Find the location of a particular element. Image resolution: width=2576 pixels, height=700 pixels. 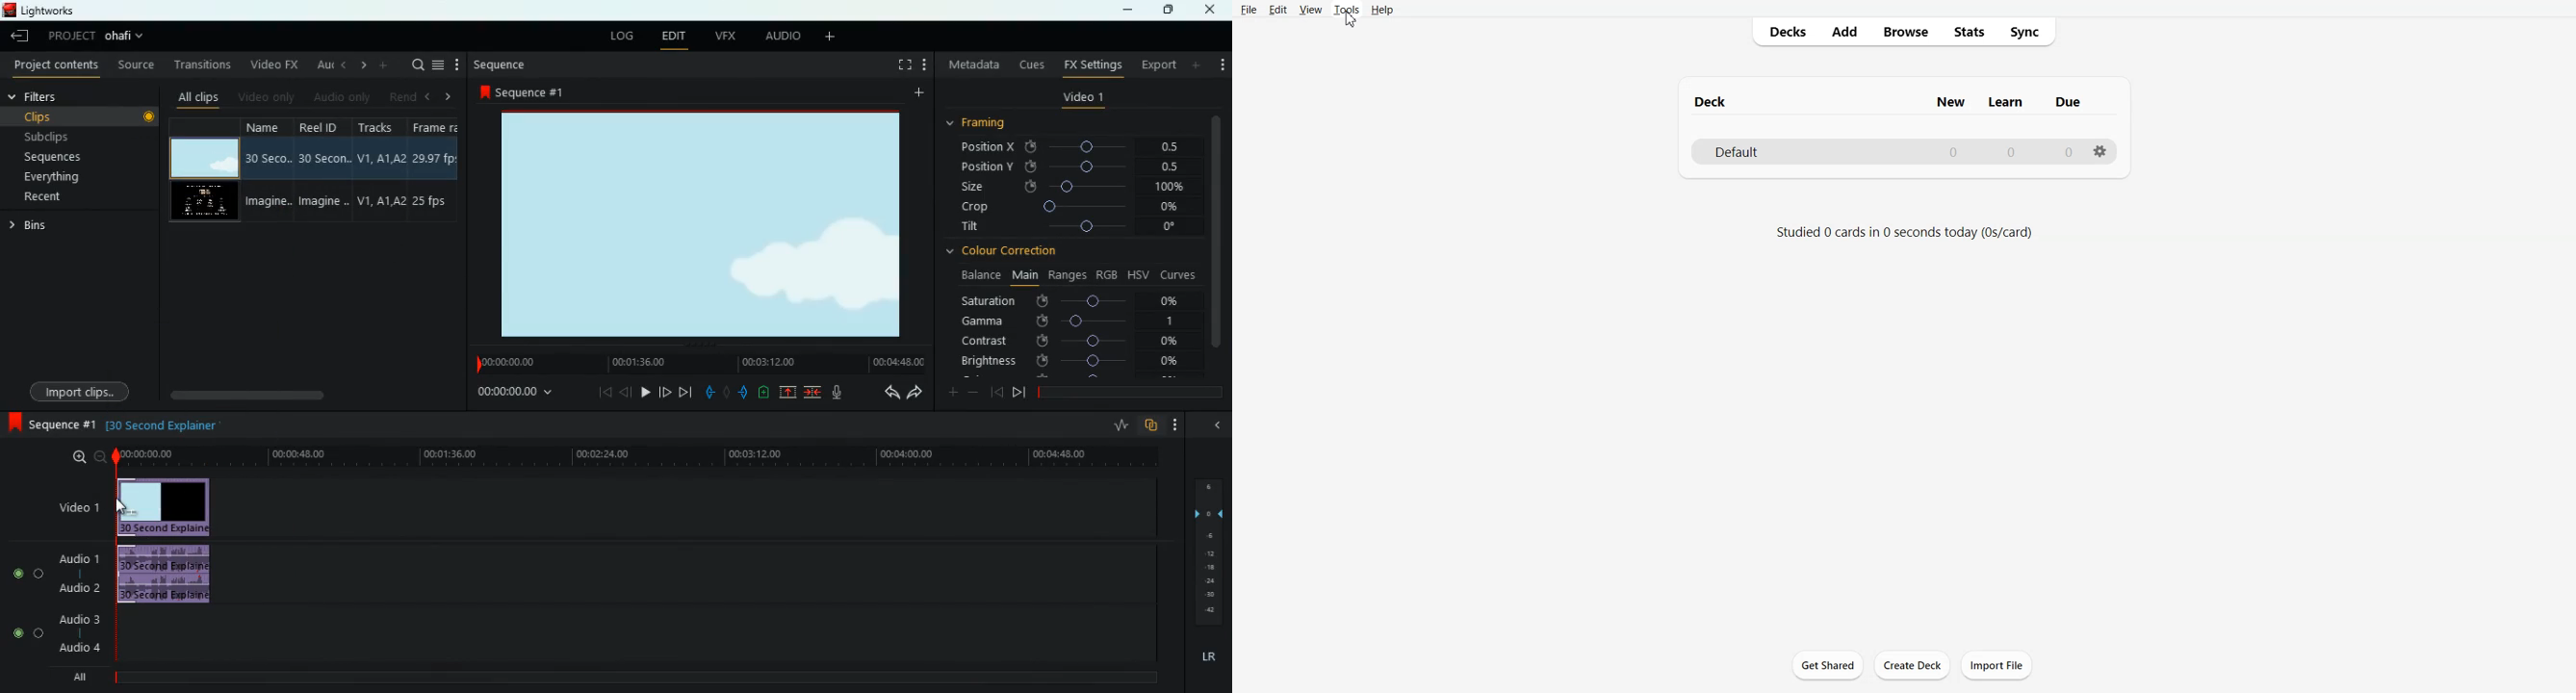

Create Deck is located at coordinates (1912, 664).